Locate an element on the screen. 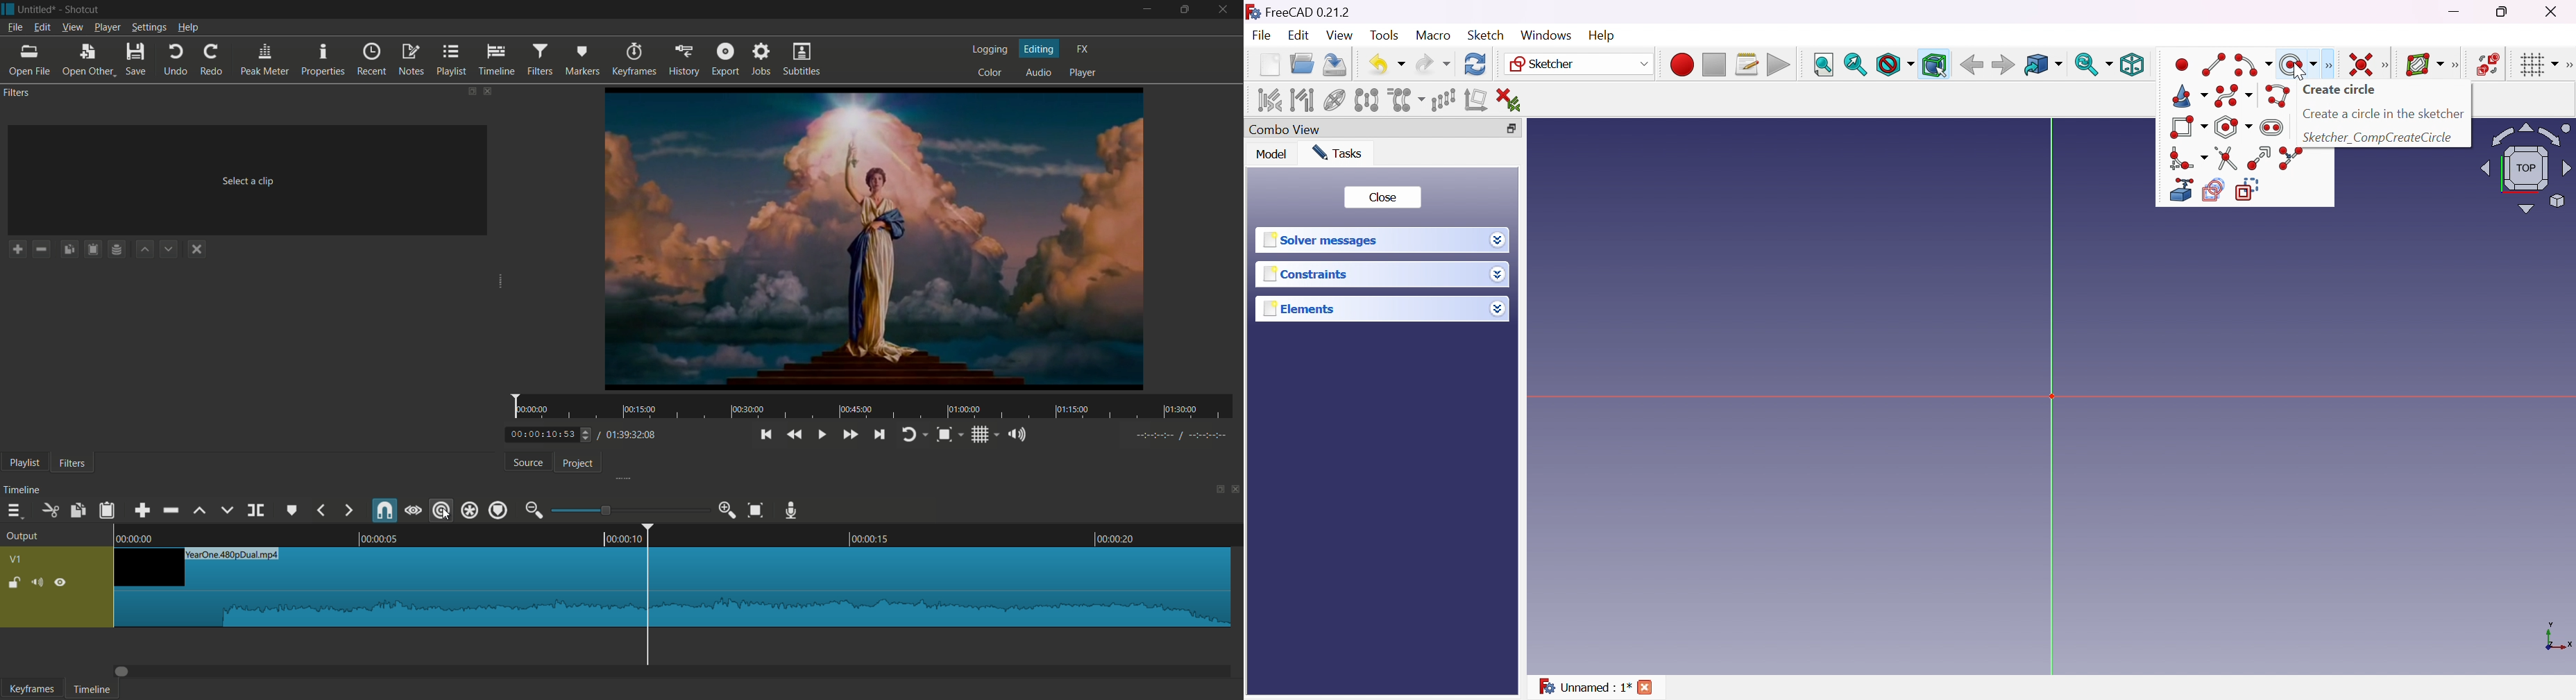 The width and height of the screenshot is (2576, 700). Switch virtual space is located at coordinates (2489, 64).